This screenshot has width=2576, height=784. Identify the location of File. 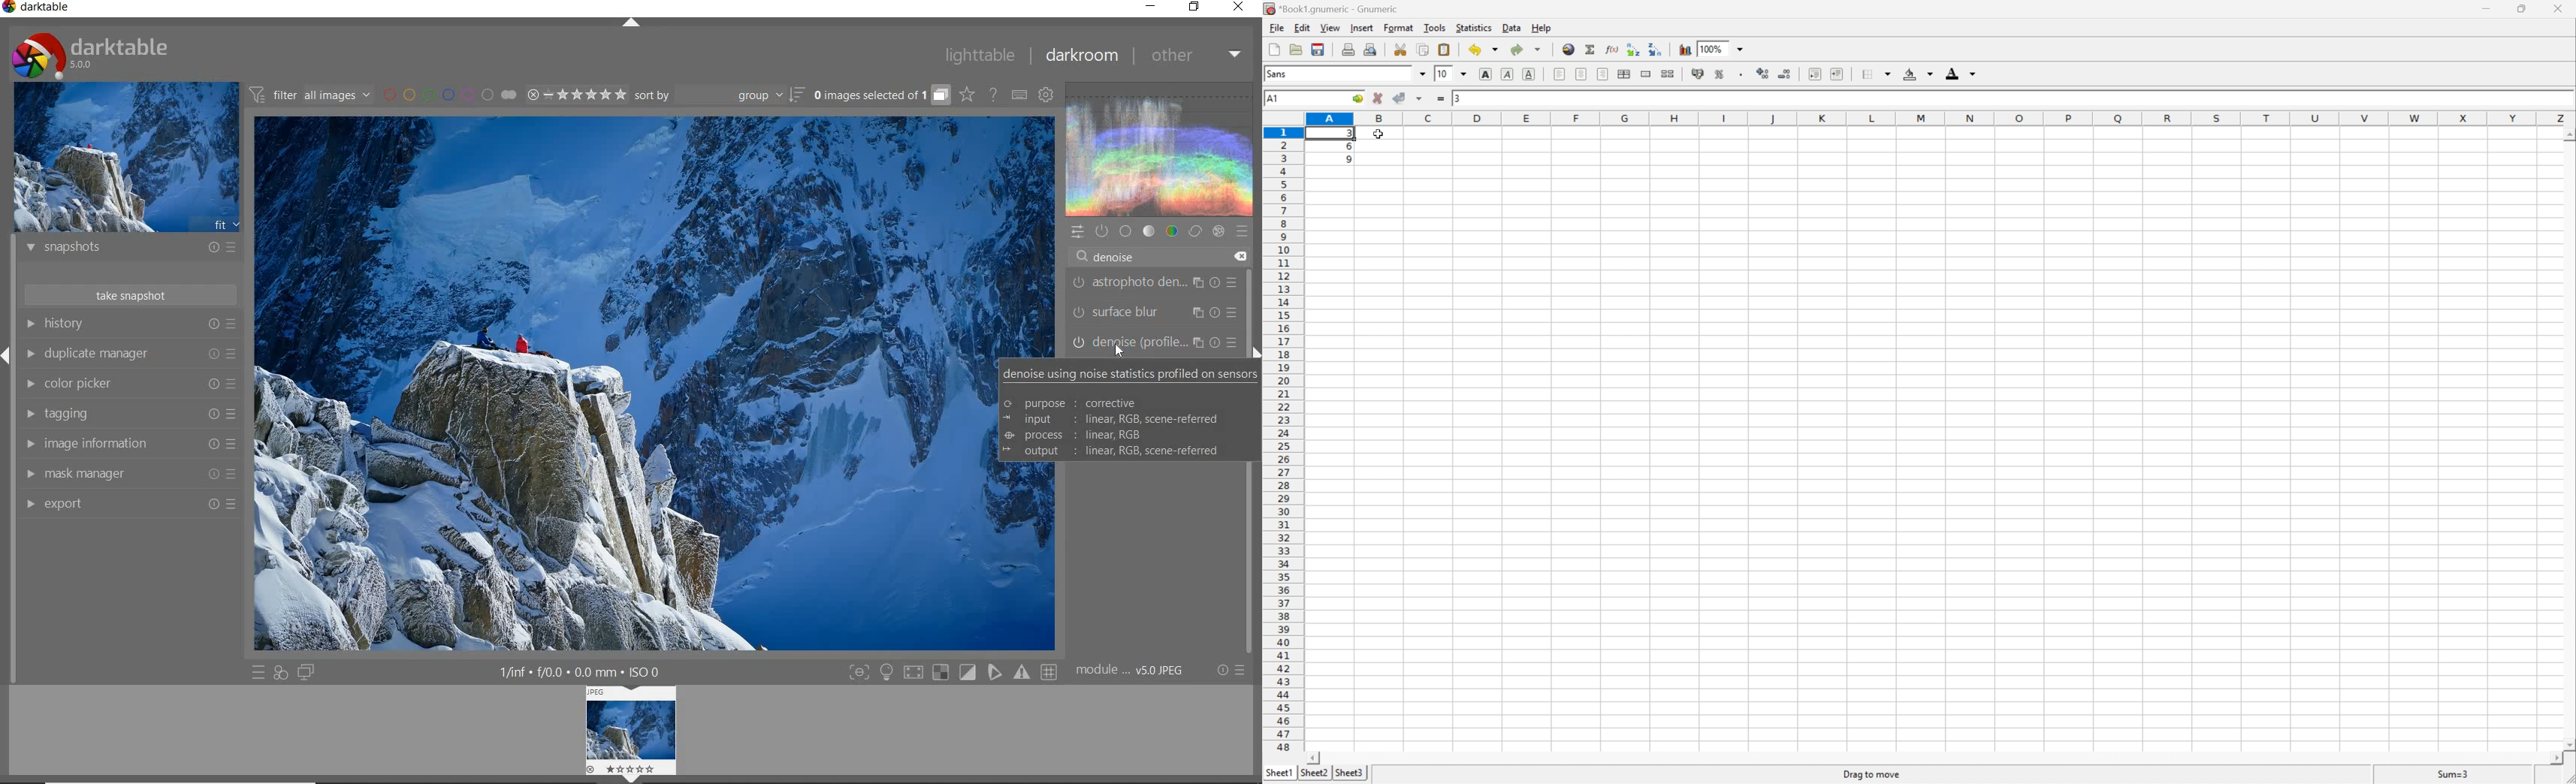
(1275, 27).